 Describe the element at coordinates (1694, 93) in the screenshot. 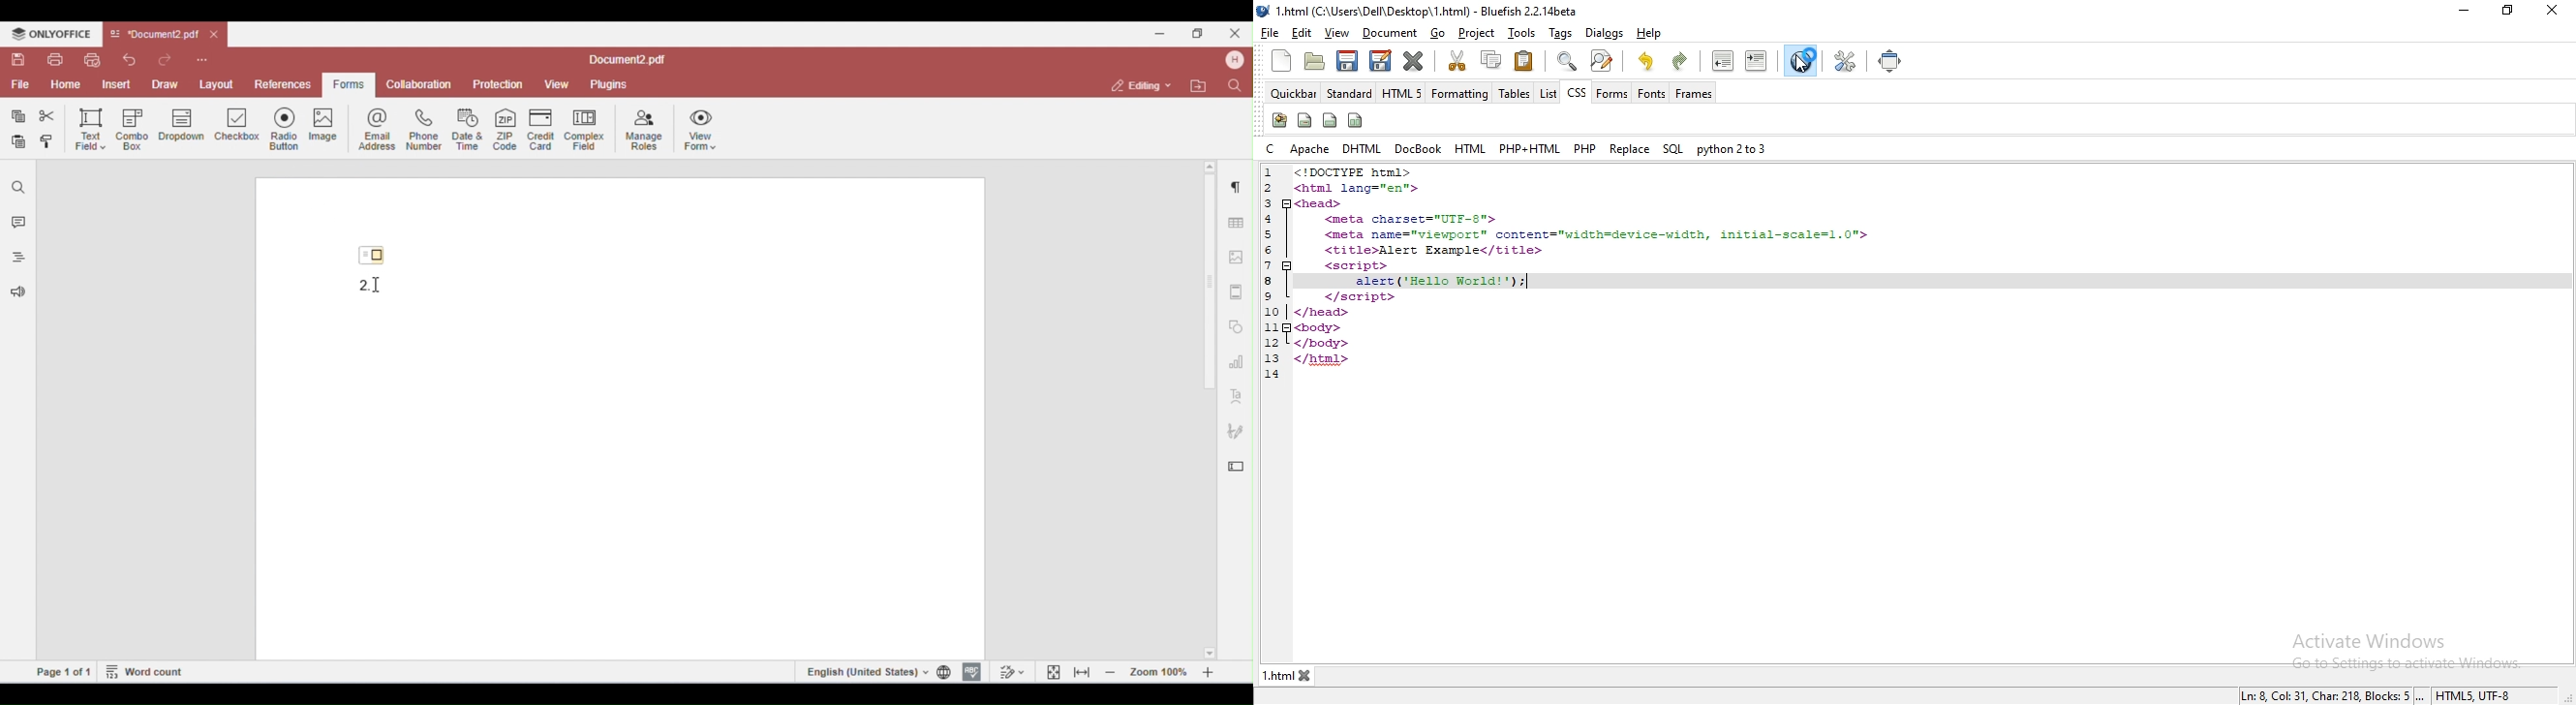

I see `frames` at that location.